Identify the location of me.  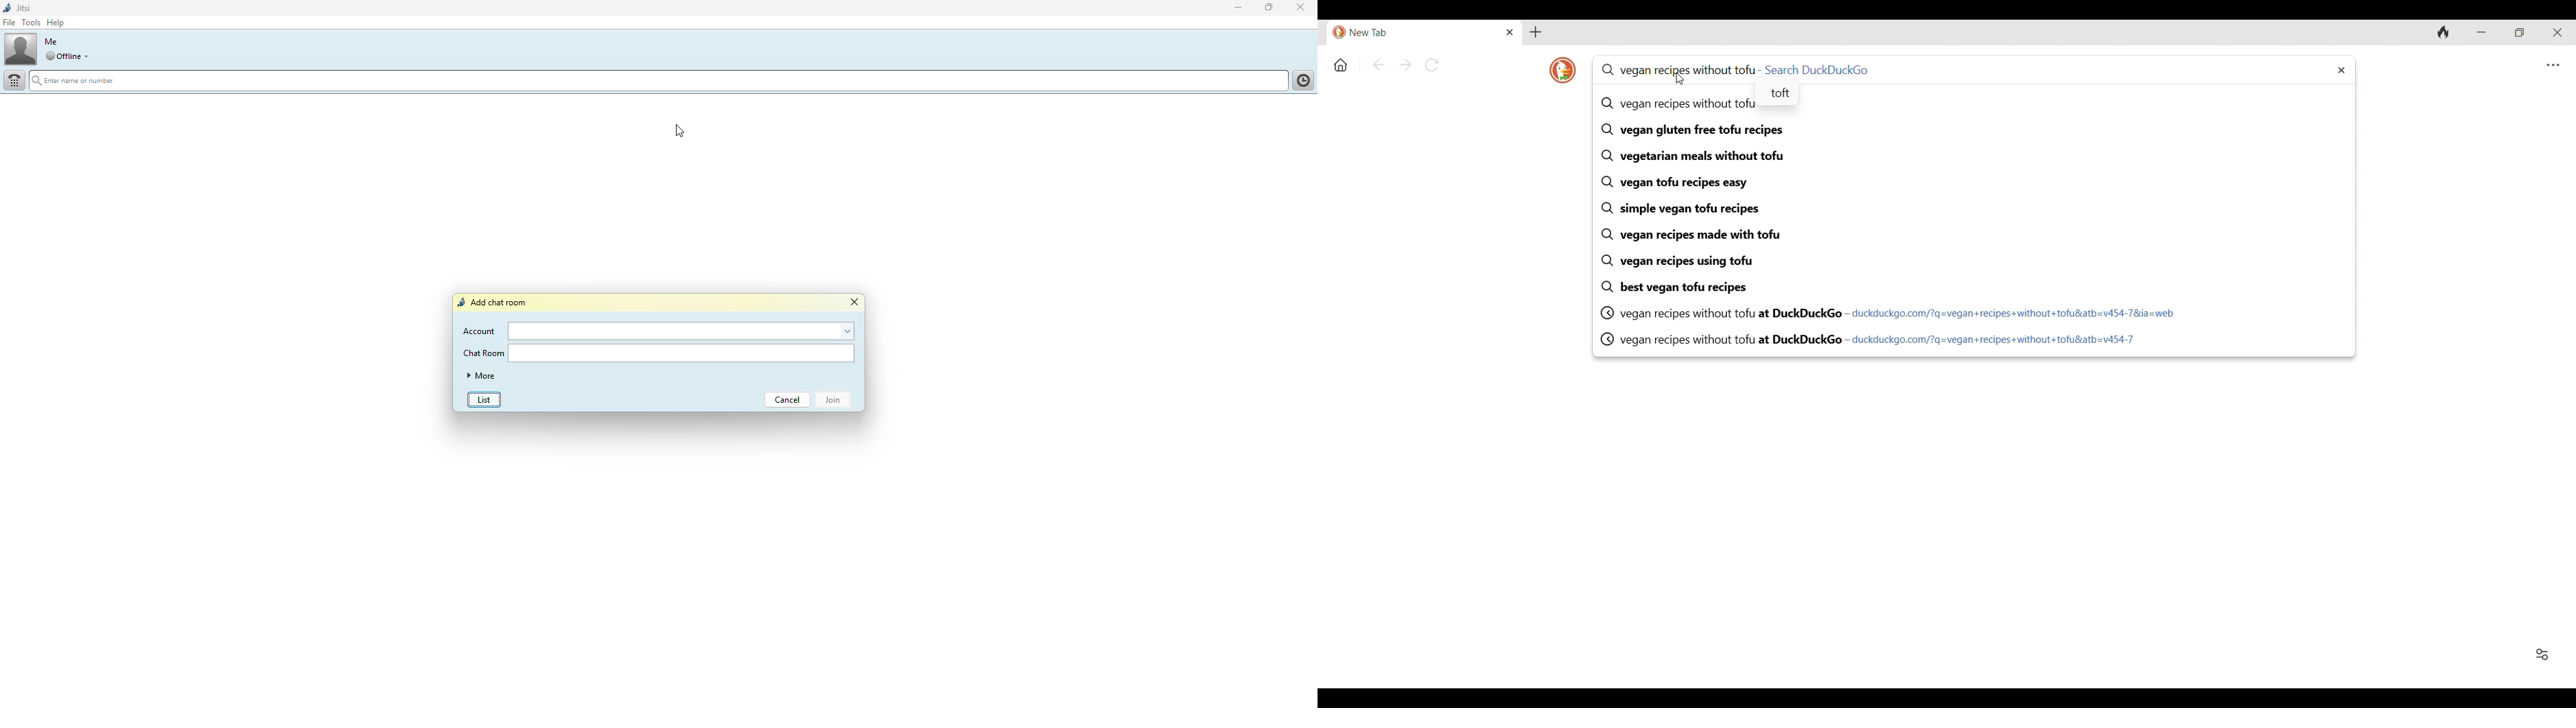
(54, 42).